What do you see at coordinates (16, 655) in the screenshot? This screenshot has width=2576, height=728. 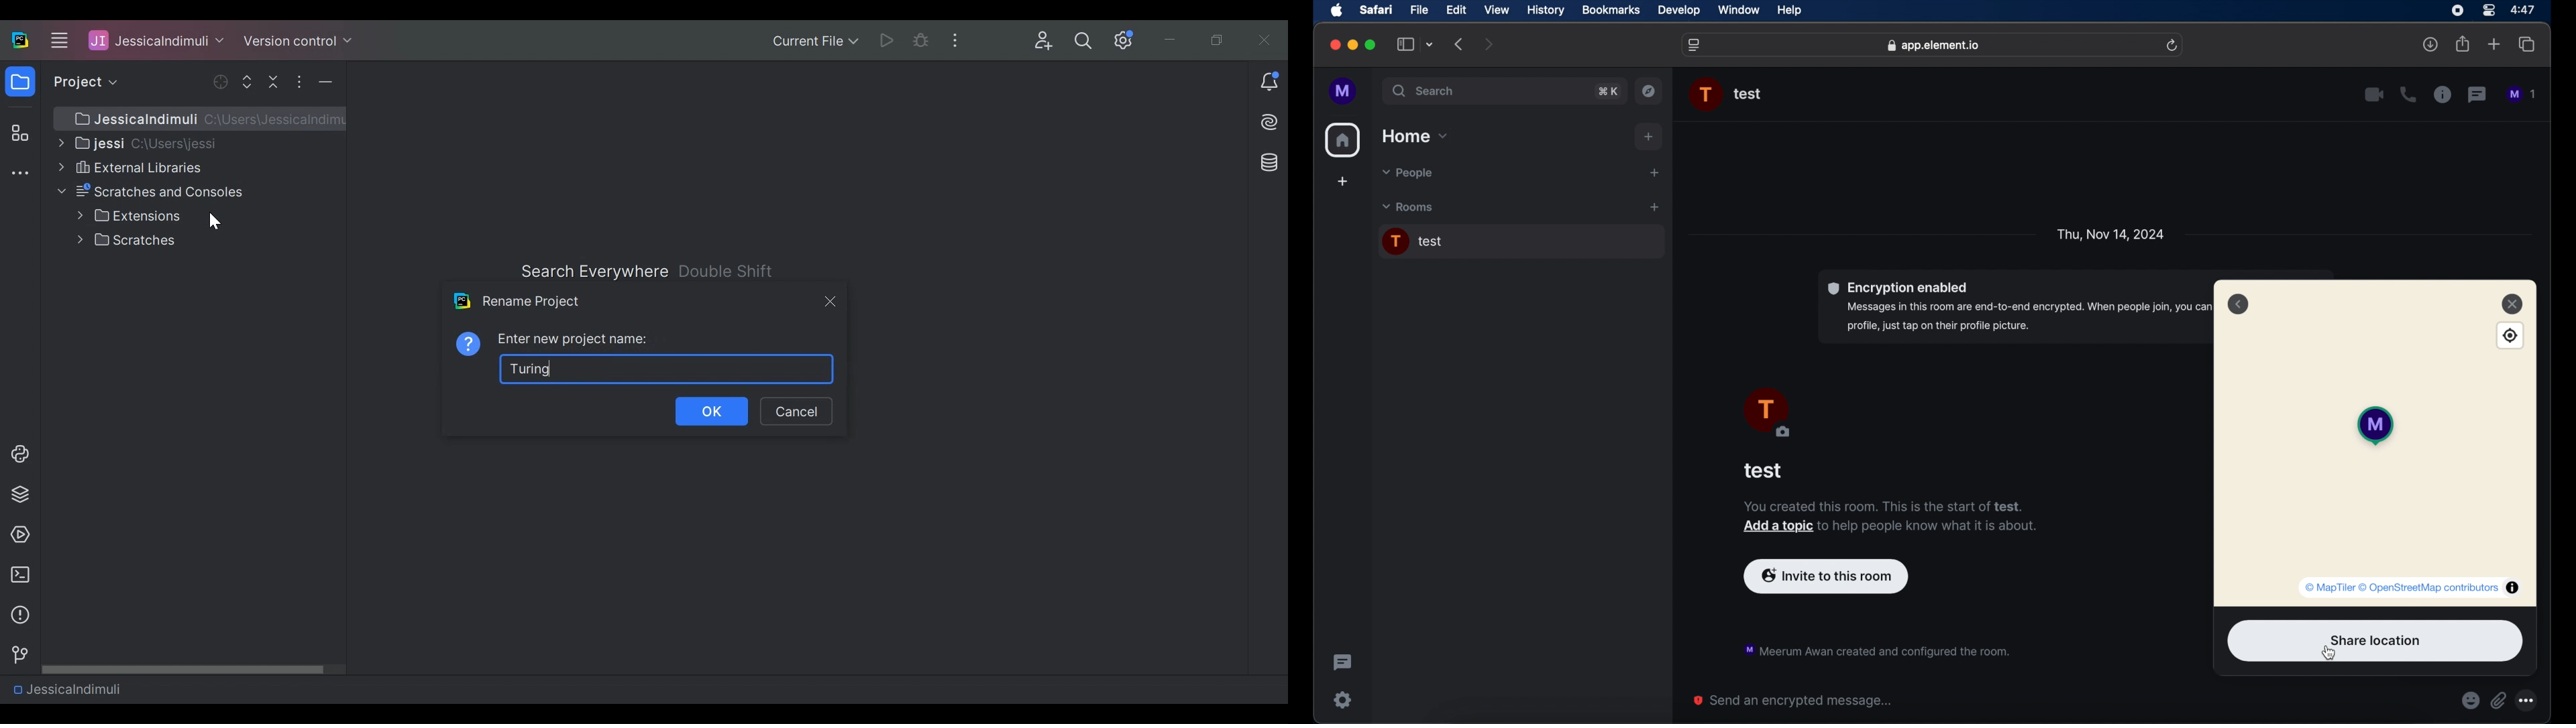 I see `version control` at bounding box center [16, 655].